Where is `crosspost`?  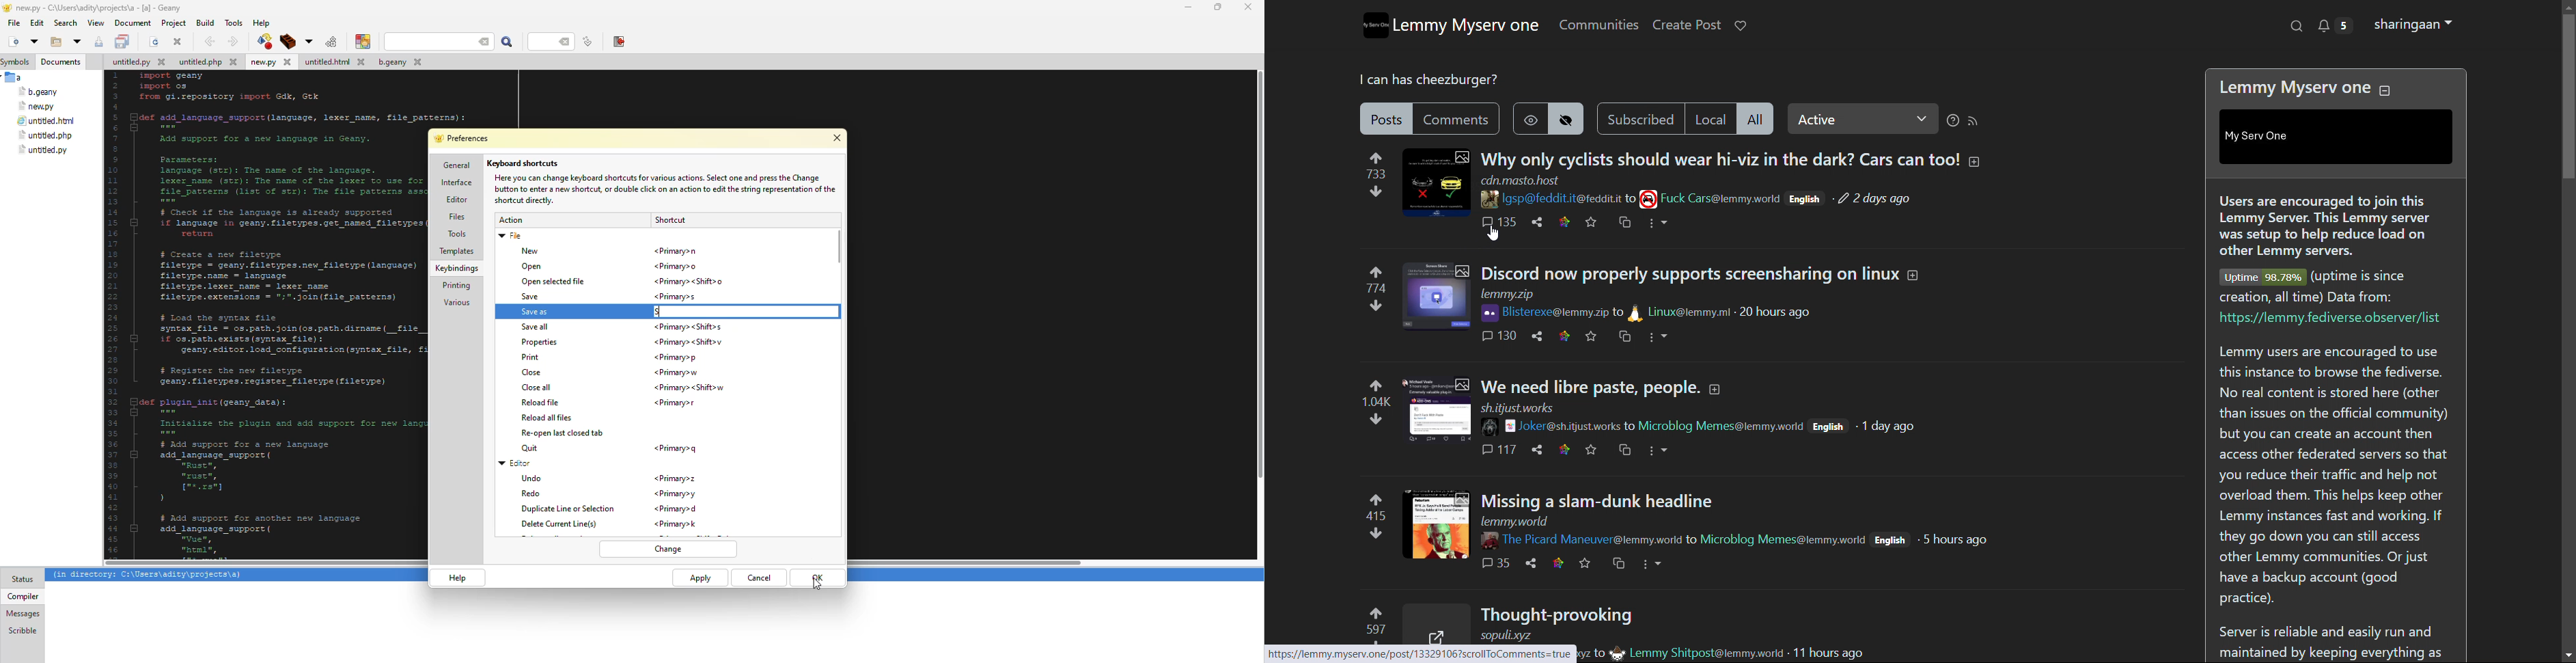 crosspost is located at coordinates (1618, 564).